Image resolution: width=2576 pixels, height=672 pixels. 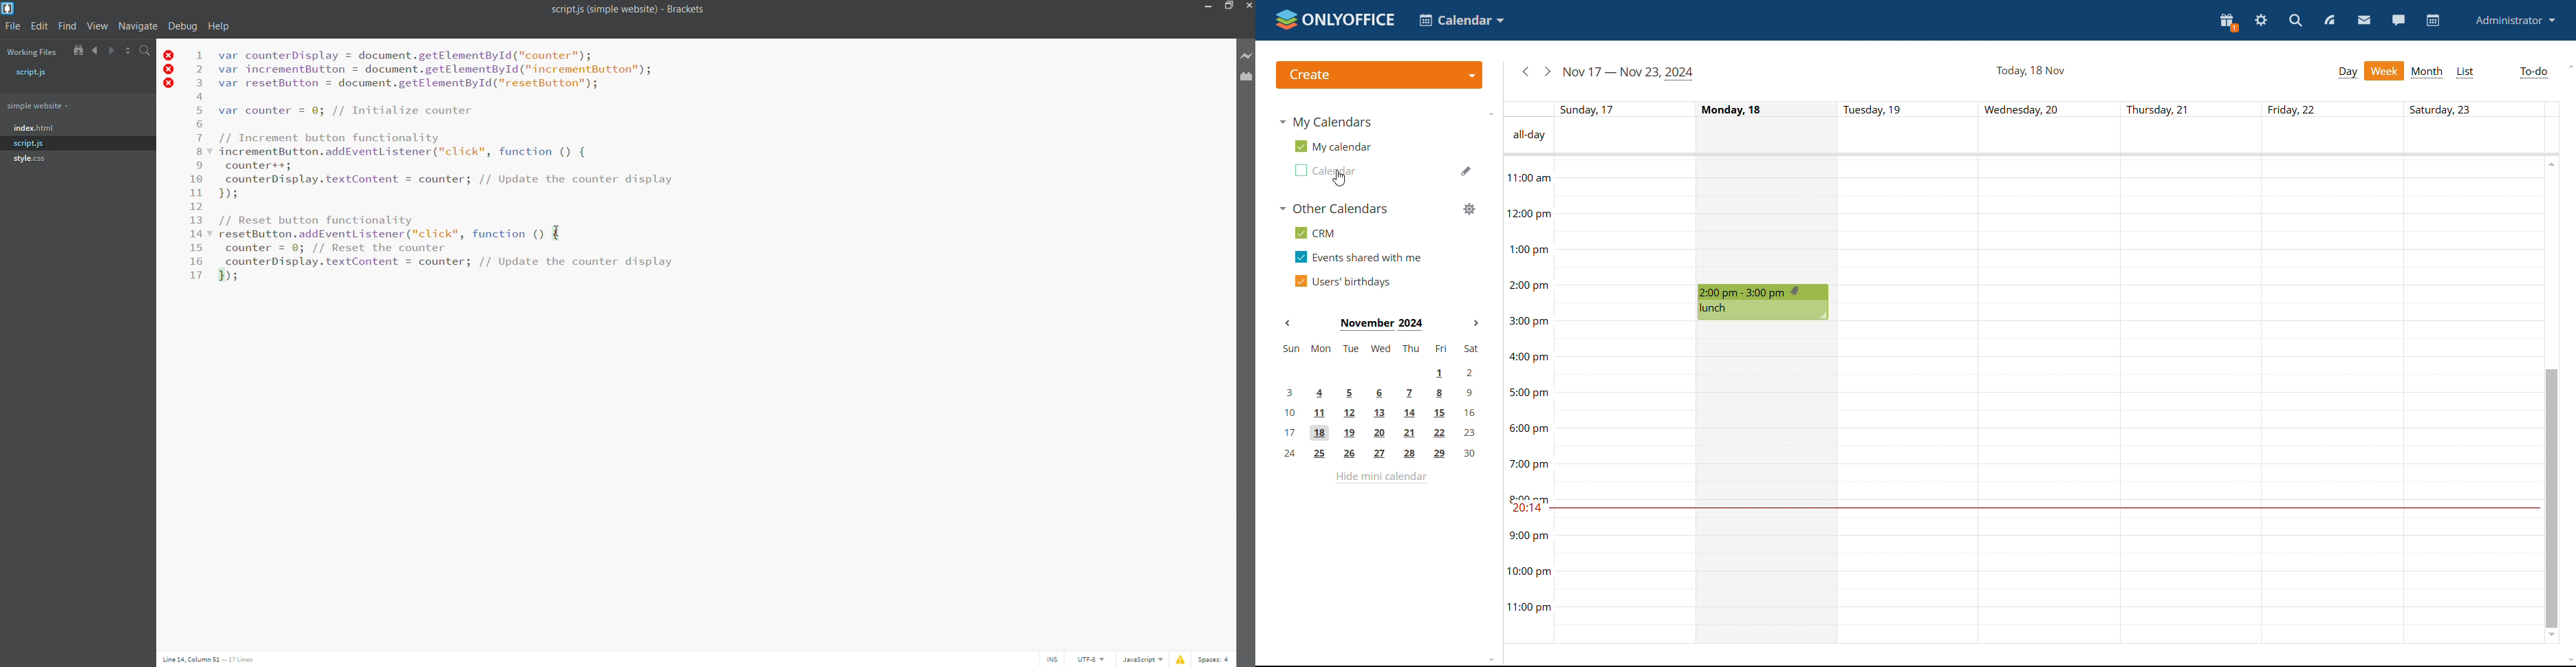 I want to click on Sunday, so click(x=1624, y=400).